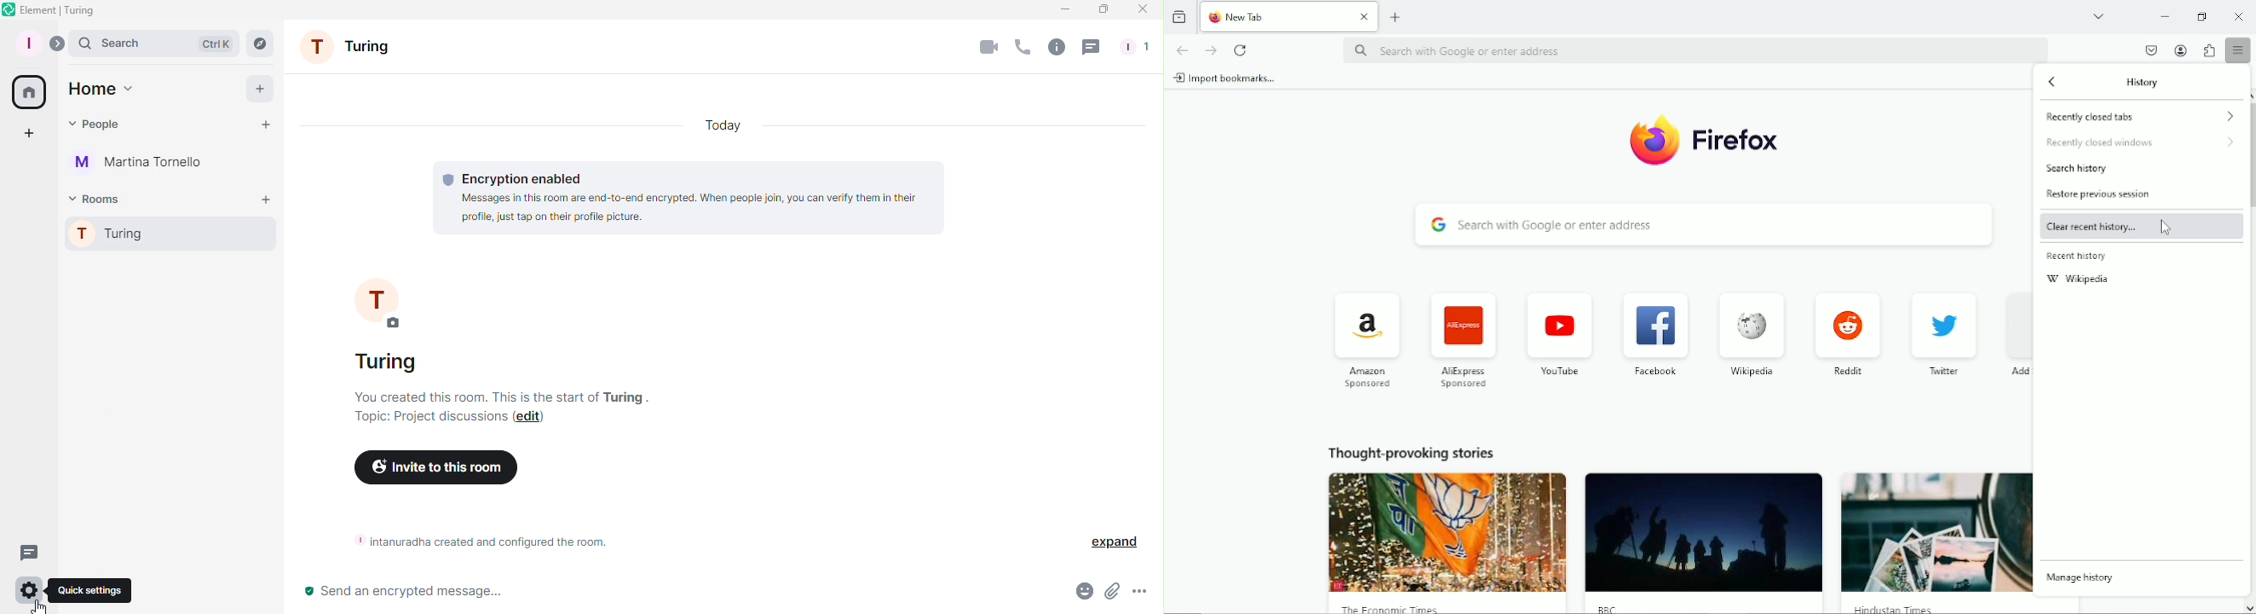 The height and width of the screenshot is (616, 2268). Describe the element at coordinates (1143, 594) in the screenshot. I see `More options` at that location.